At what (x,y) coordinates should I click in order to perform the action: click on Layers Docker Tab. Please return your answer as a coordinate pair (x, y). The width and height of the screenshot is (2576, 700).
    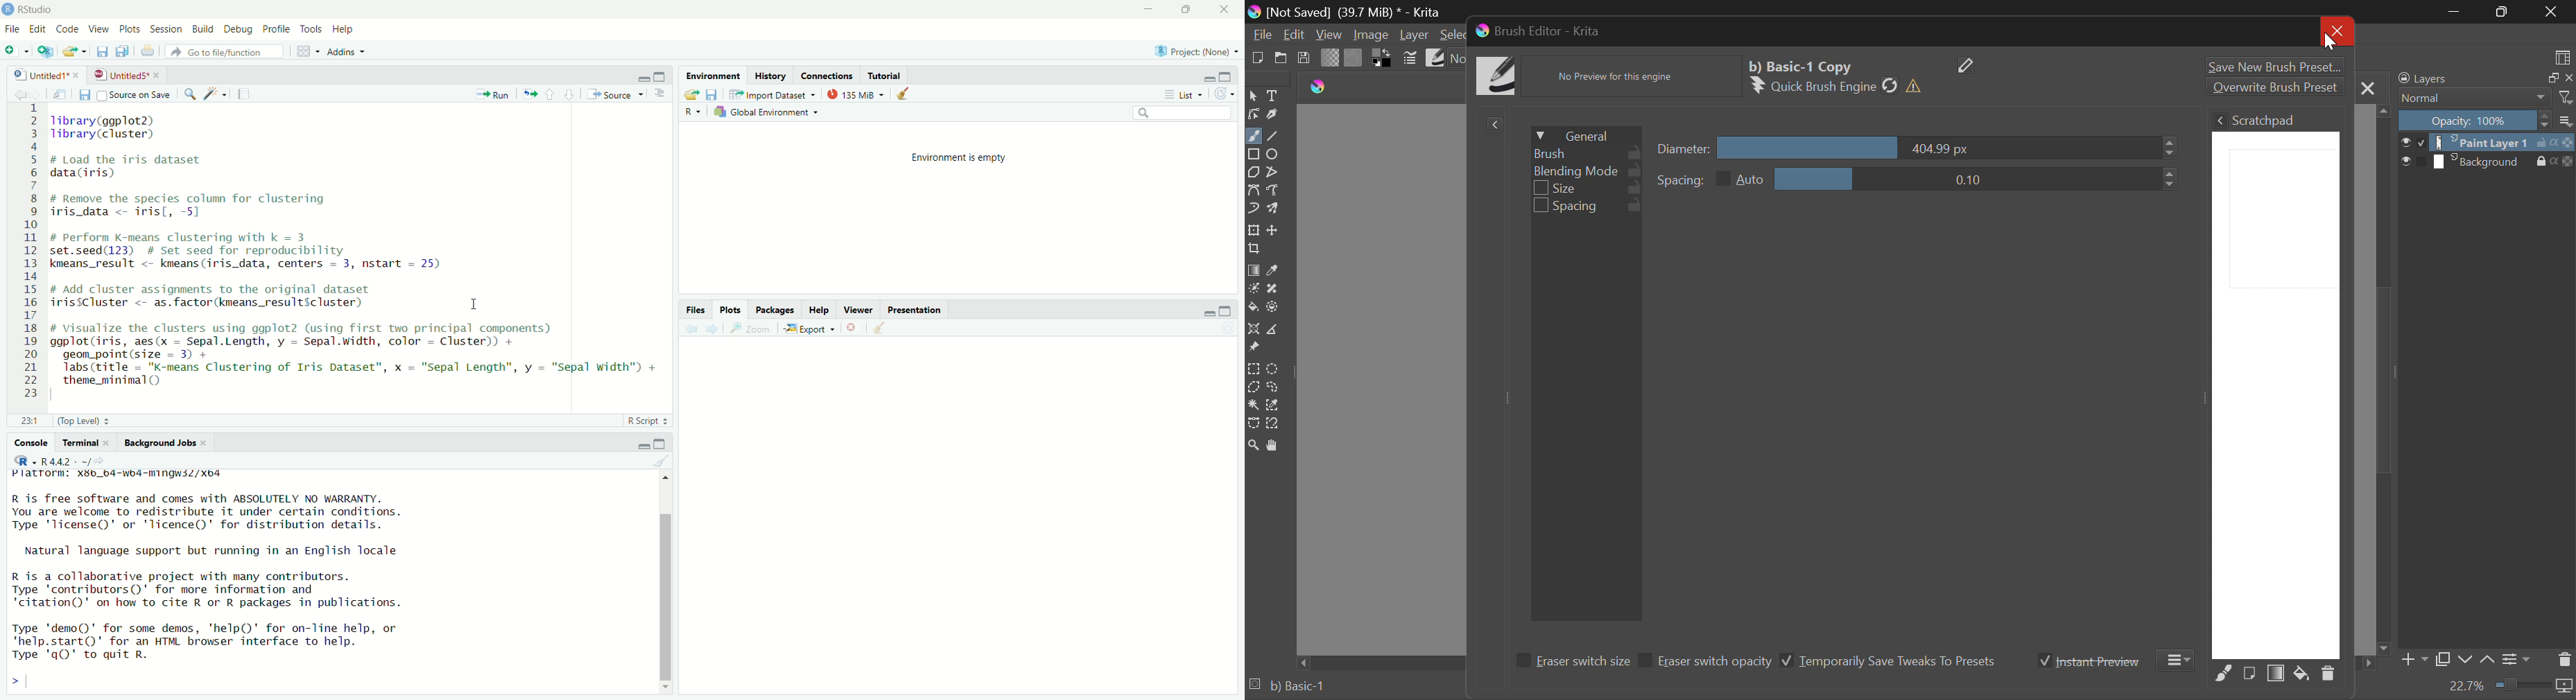
    Looking at the image, I should click on (2484, 78).